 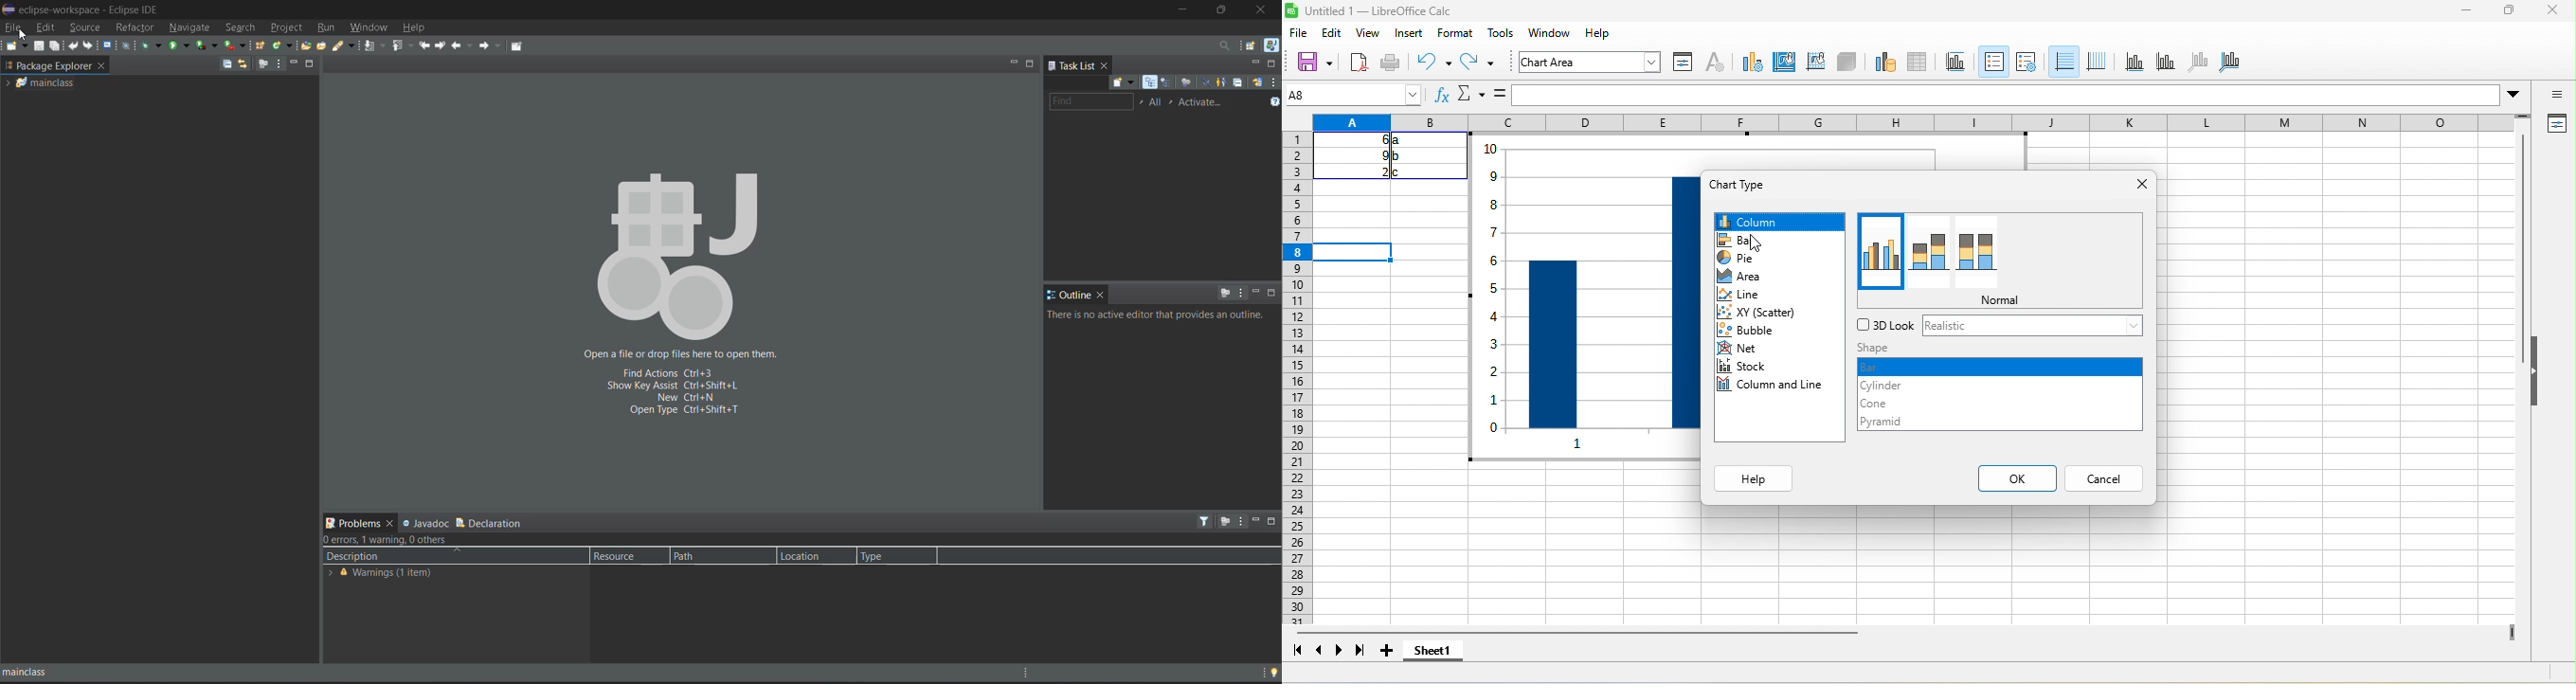 What do you see at coordinates (1893, 386) in the screenshot?
I see `cylinder` at bounding box center [1893, 386].